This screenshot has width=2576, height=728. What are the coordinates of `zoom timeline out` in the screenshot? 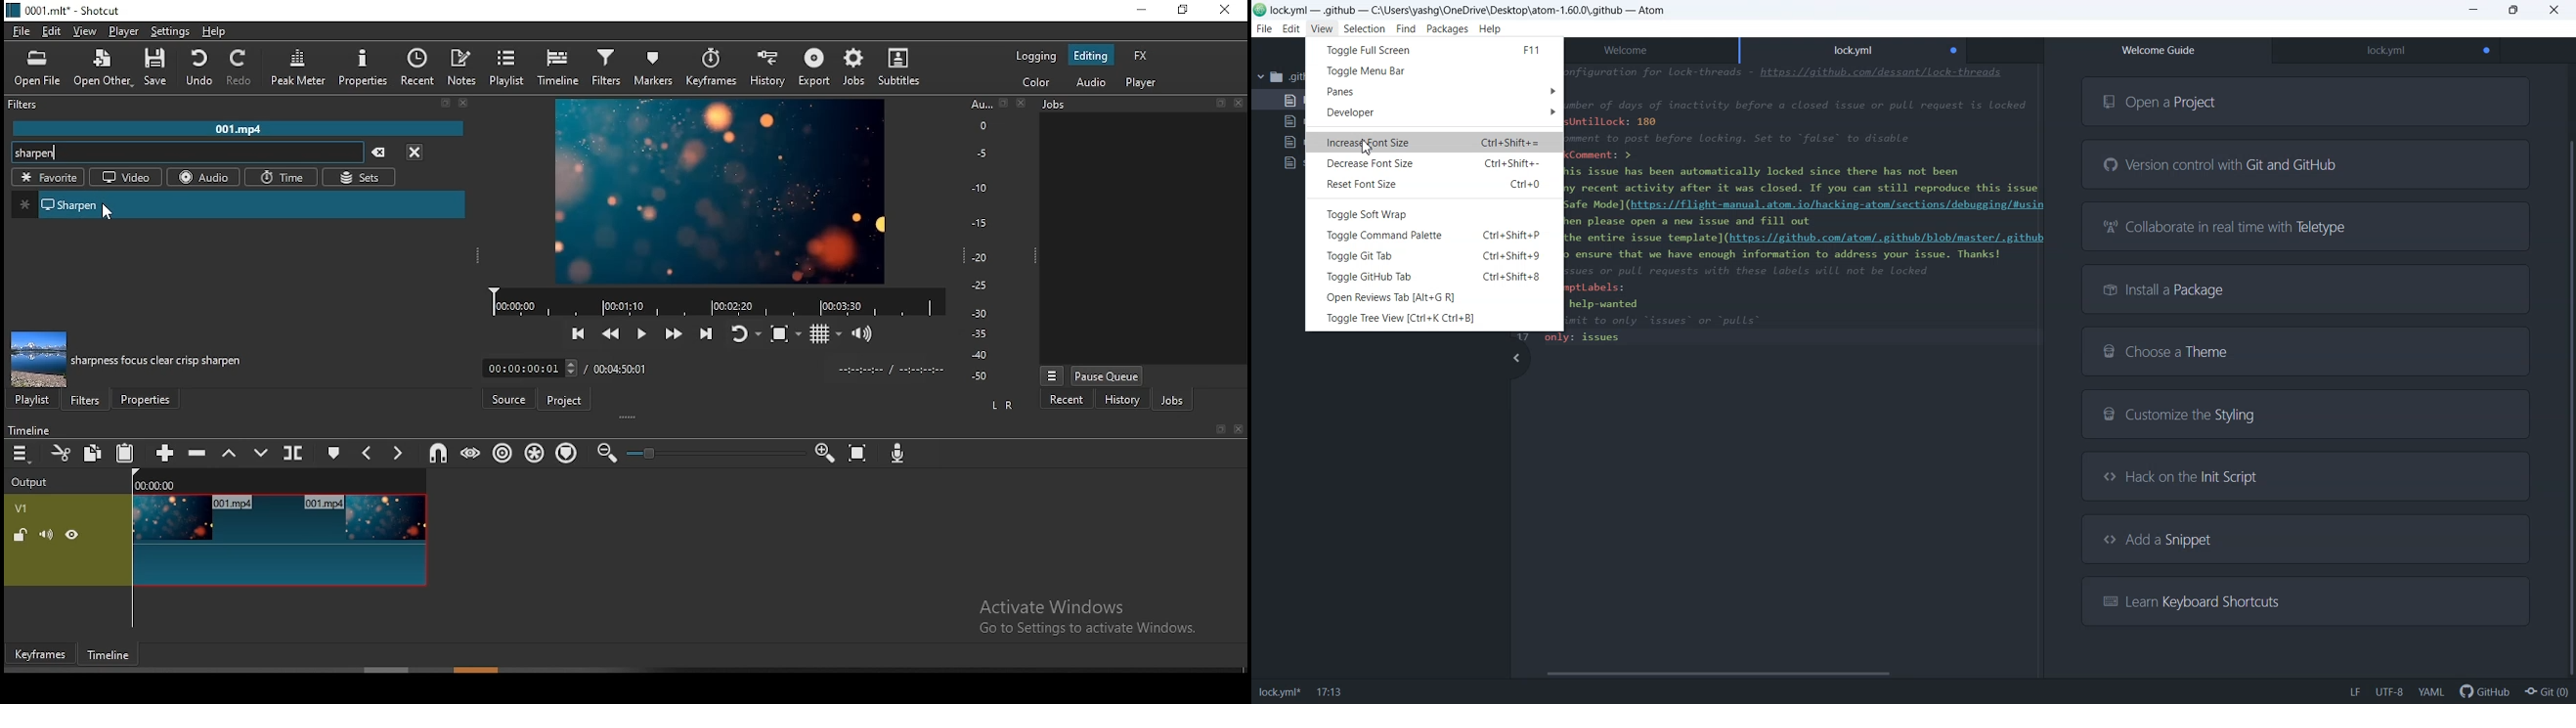 It's located at (606, 454).